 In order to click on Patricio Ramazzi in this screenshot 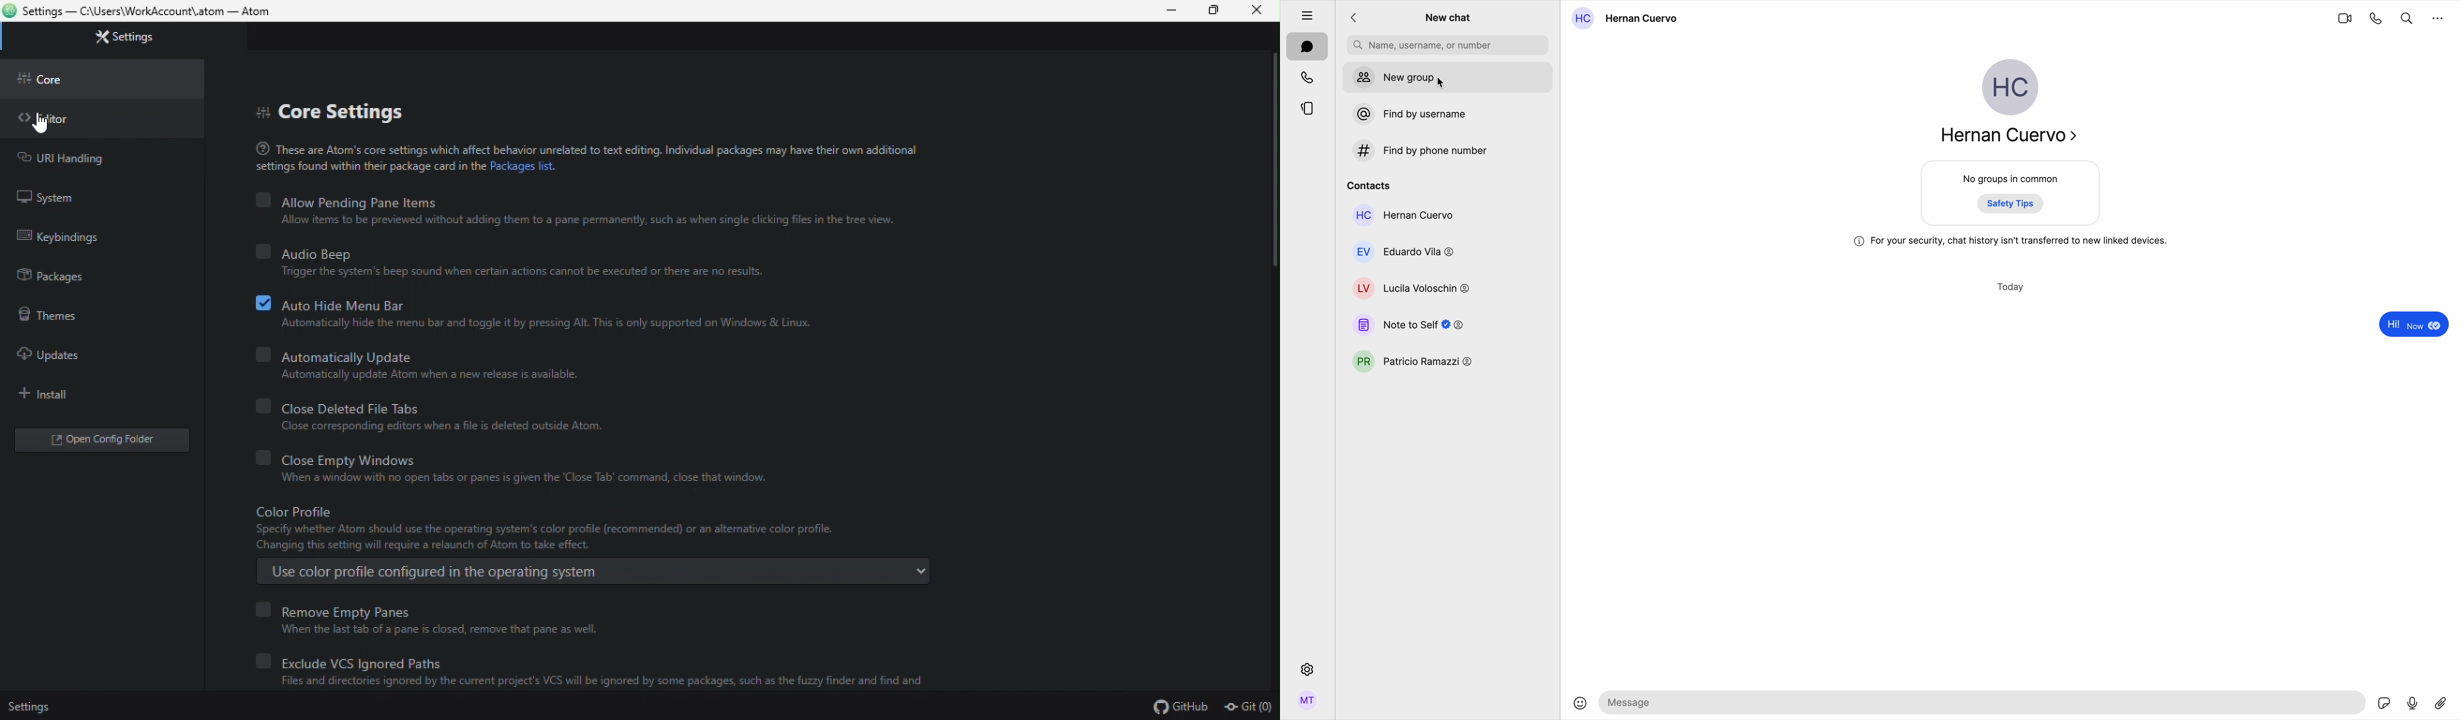, I will do `click(1414, 362)`.